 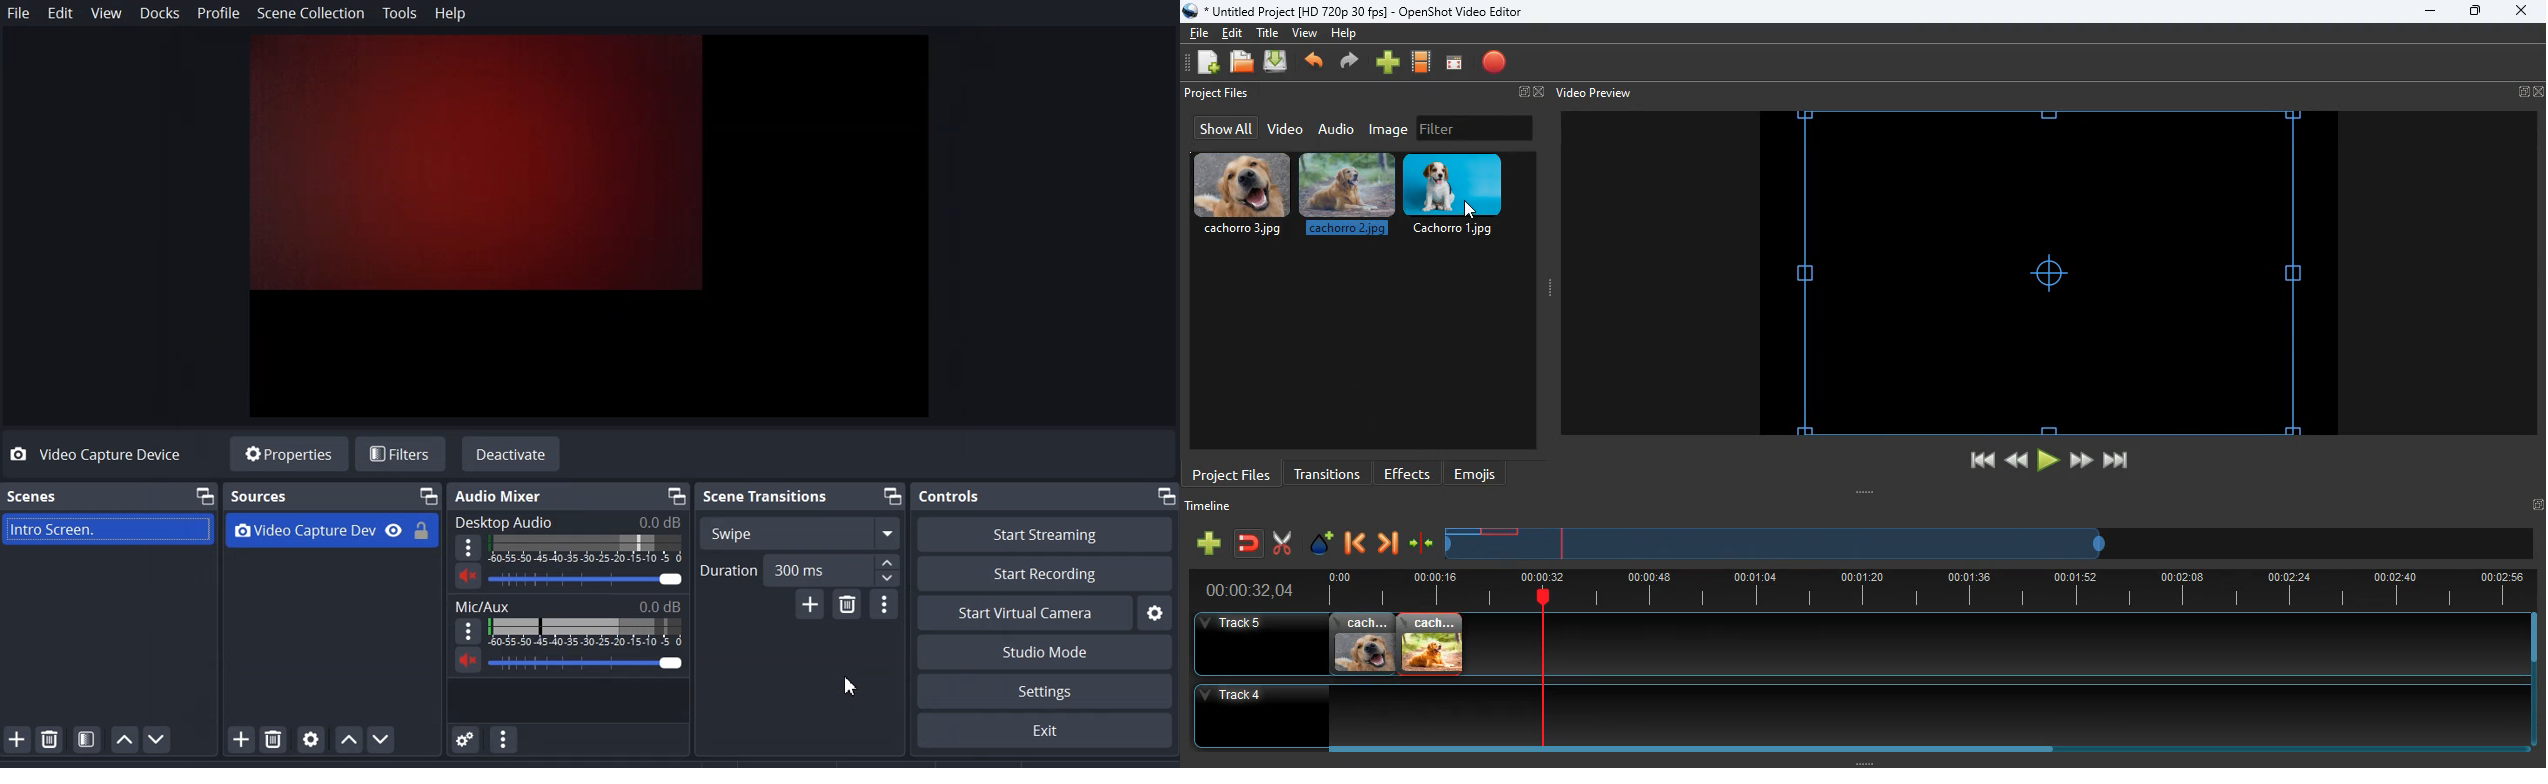 What do you see at coordinates (2118, 464) in the screenshot?
I see `end` at bounding box center [2118, 464].